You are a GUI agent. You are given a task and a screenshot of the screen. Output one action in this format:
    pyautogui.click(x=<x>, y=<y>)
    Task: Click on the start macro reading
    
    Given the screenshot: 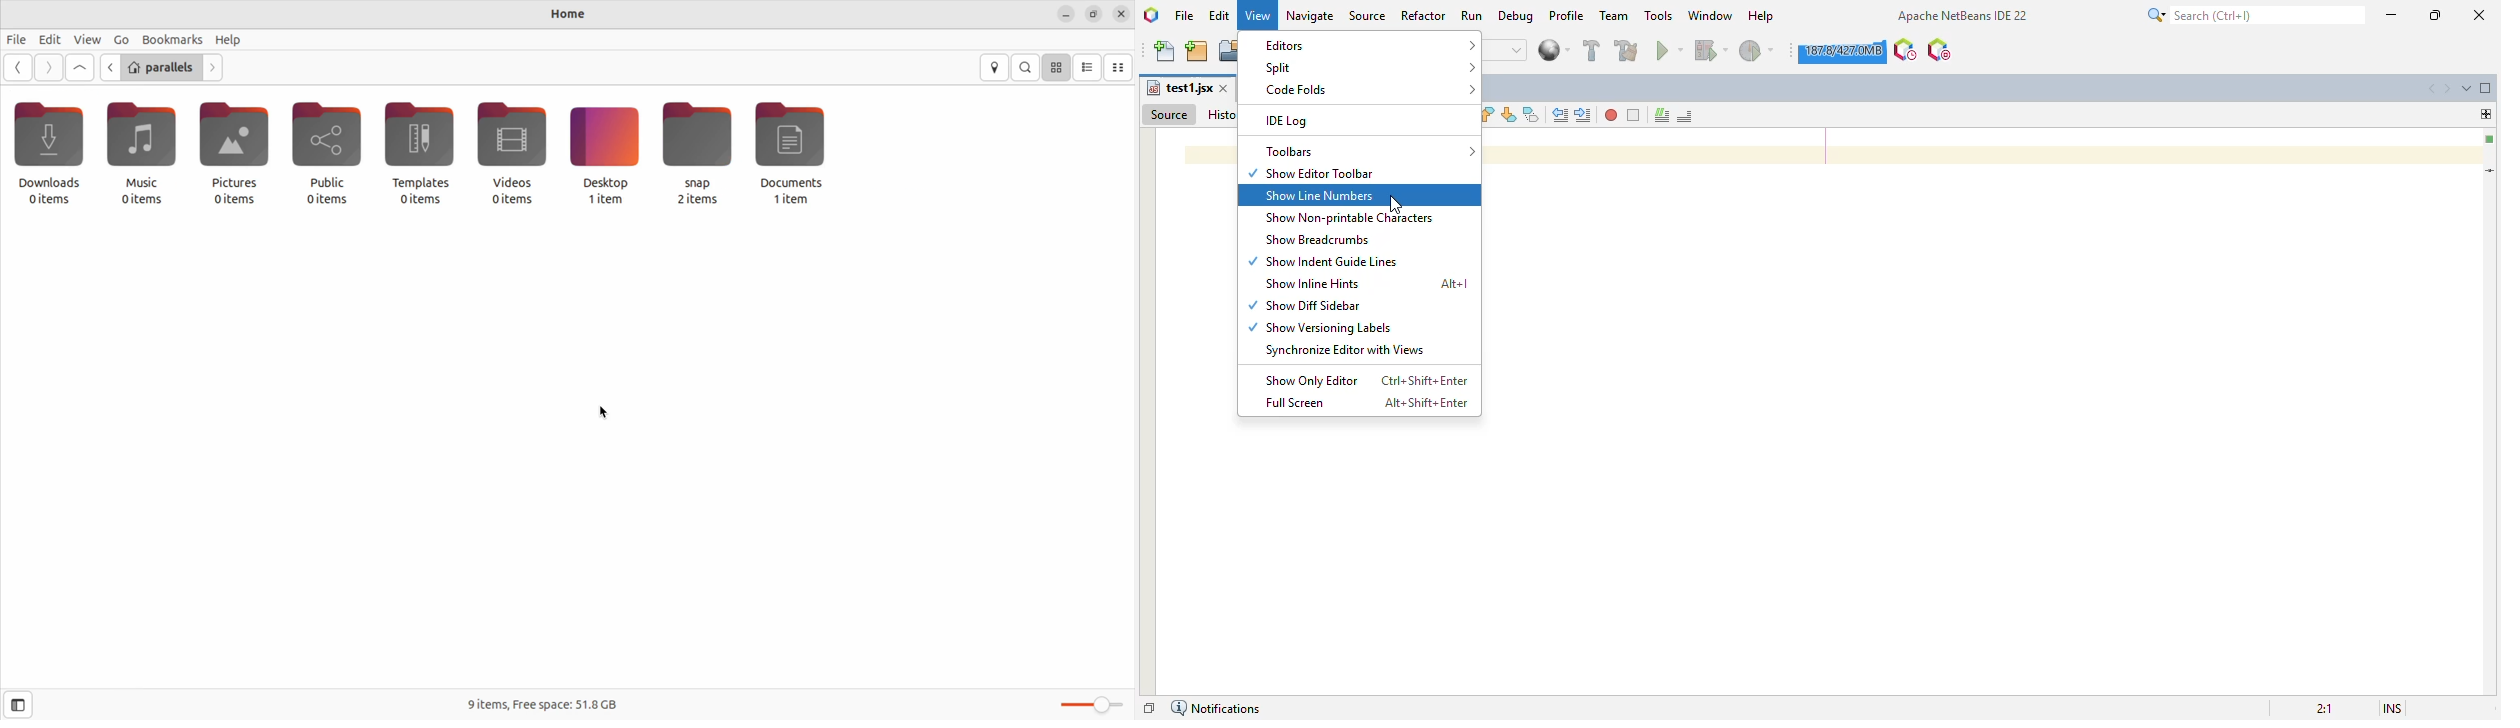 What is the action you would take?
    pyautogui.click(x=1612, y=115)
    